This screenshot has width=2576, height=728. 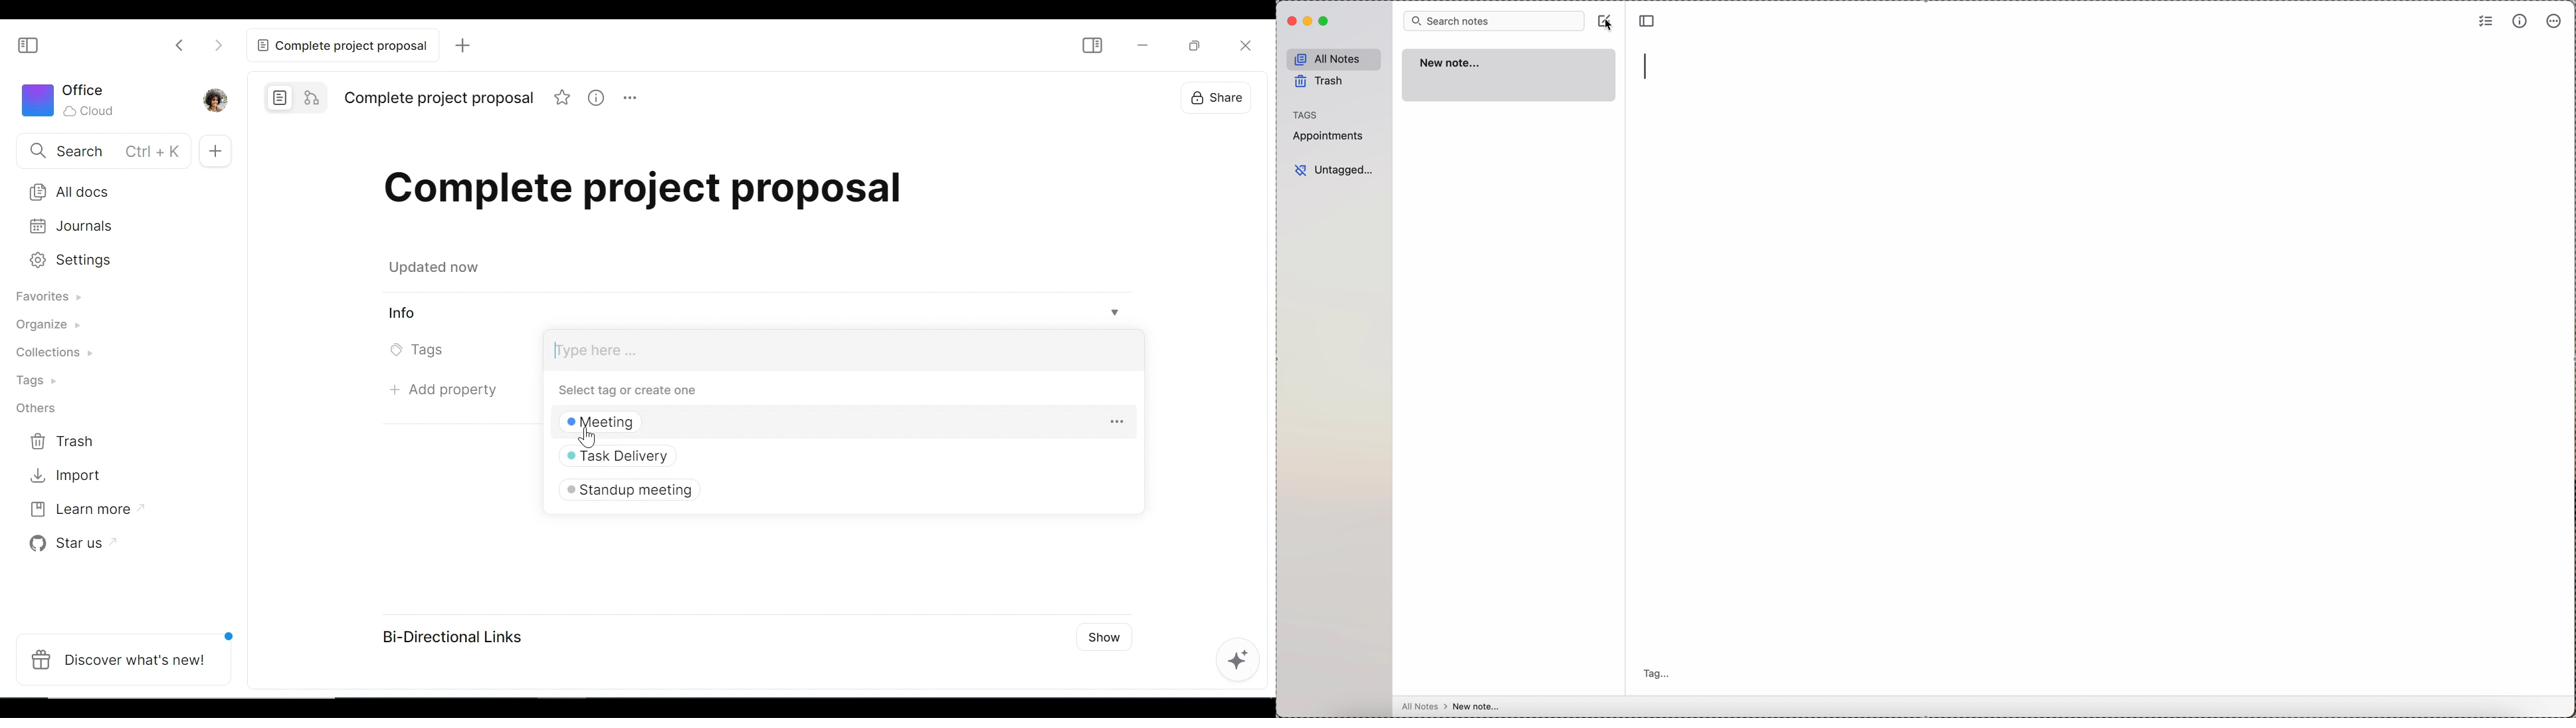 I want to click on minimize Simplenote, so click(x=1309, y=22).